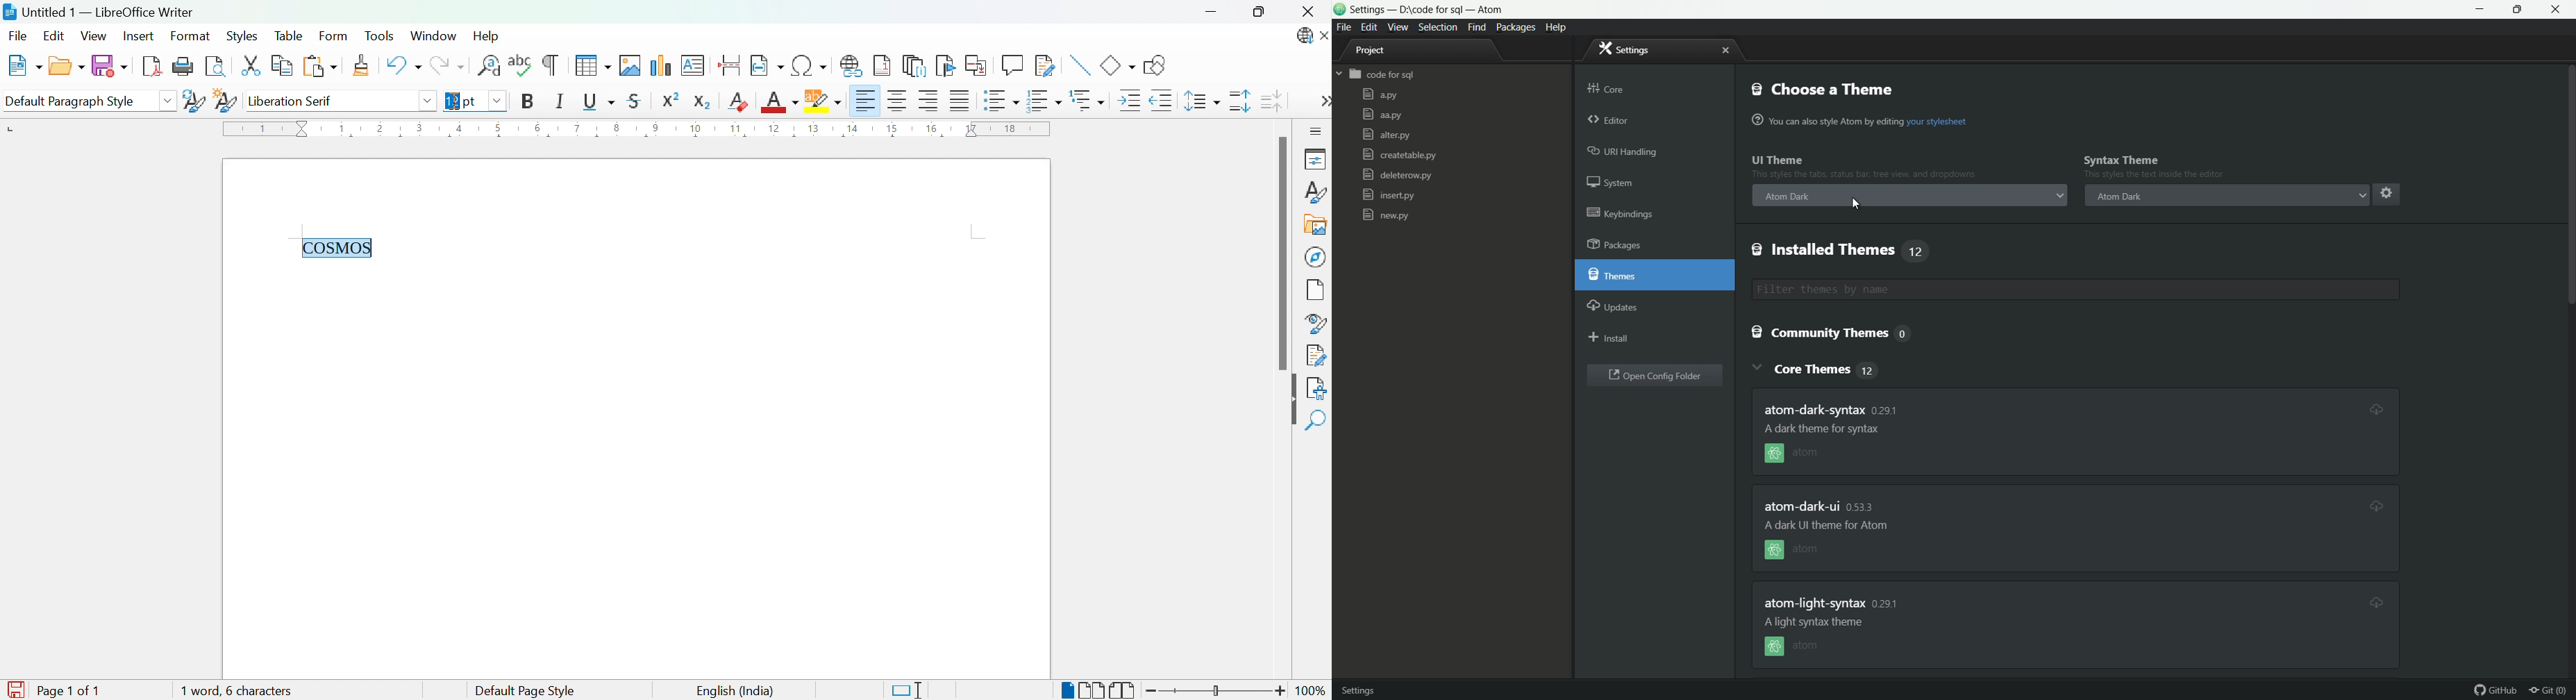 Image resolution: width=2576 pixels, height=700 pixels. Describe the element at coordinates (436, 37) in the screenshot. I see `Window` at that location.